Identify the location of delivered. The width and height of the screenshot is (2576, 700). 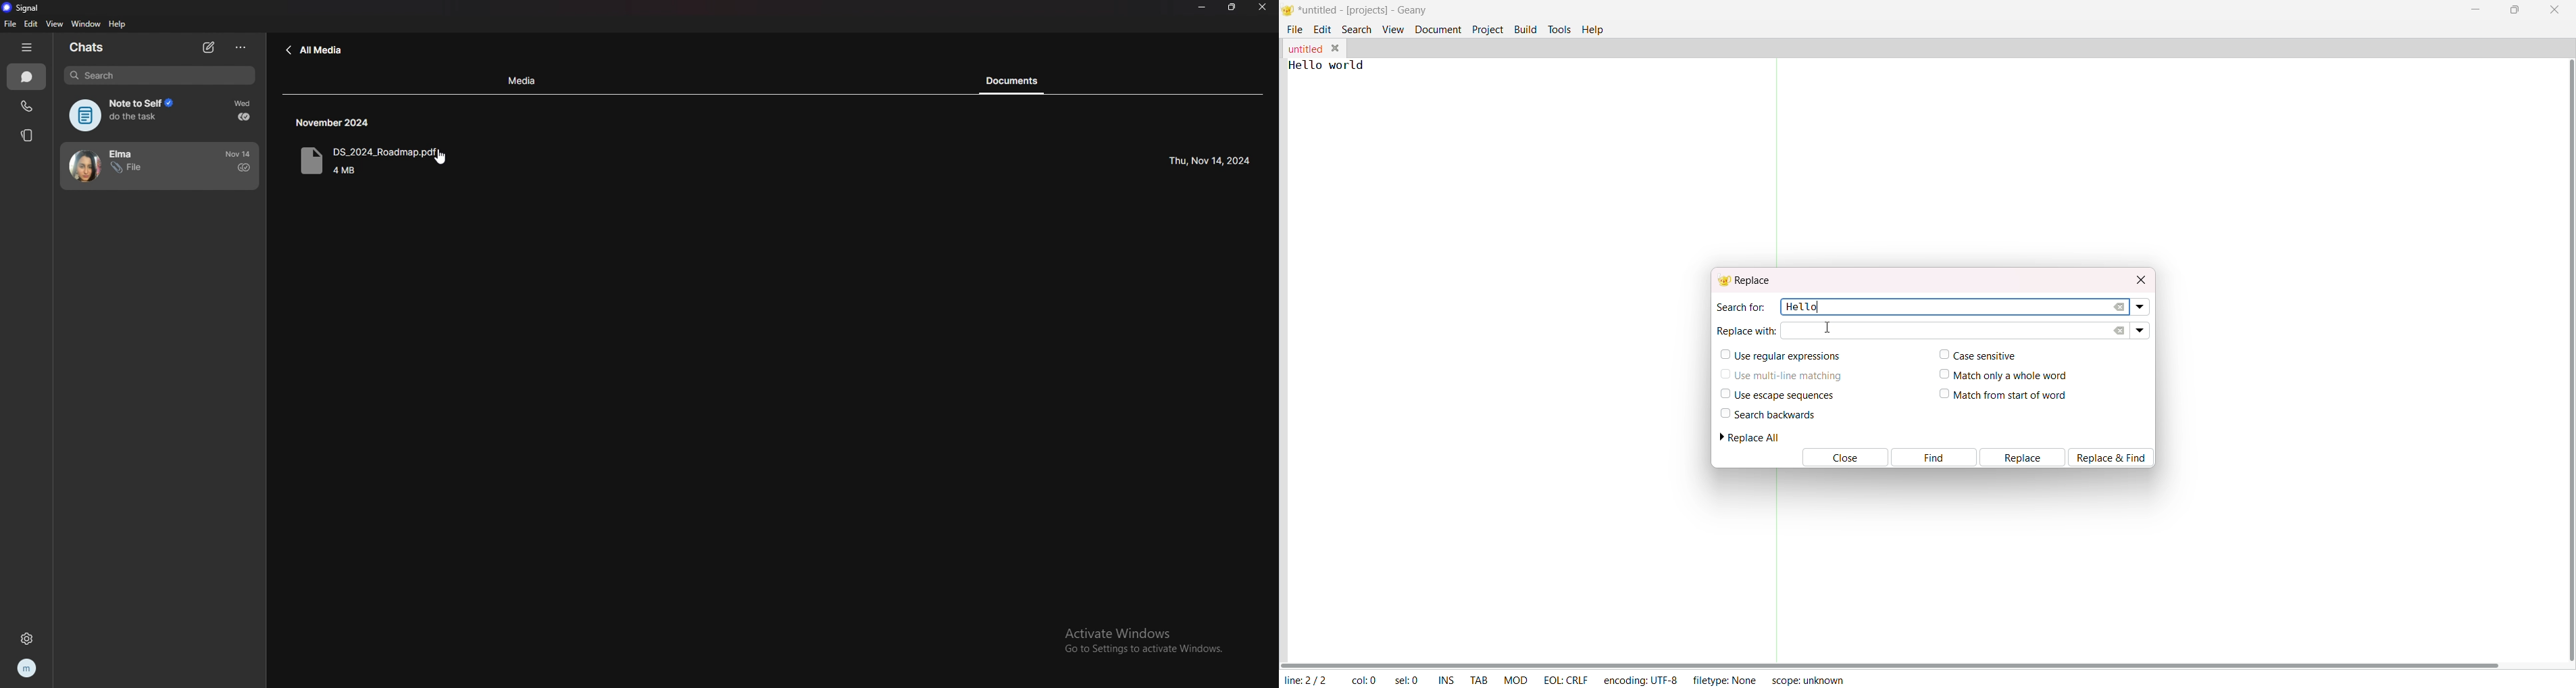
(244, 117).